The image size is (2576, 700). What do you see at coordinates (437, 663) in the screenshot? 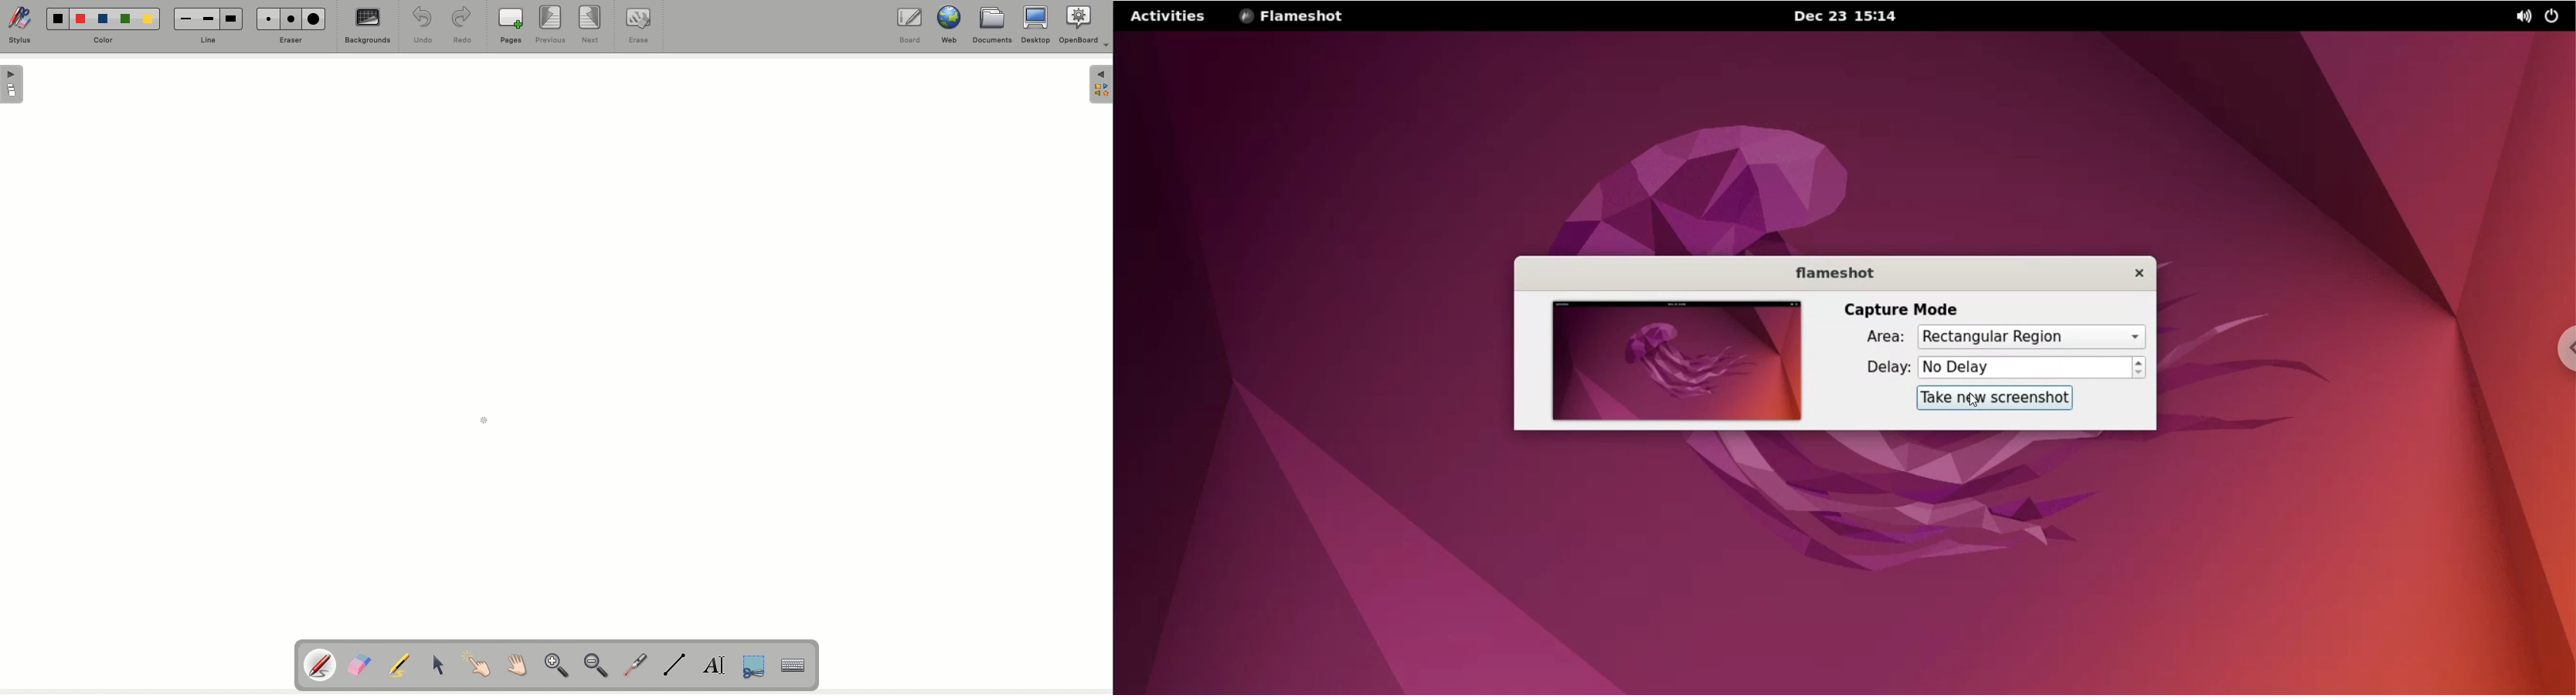
I see `Cursor` at bounding box center [437, 663].